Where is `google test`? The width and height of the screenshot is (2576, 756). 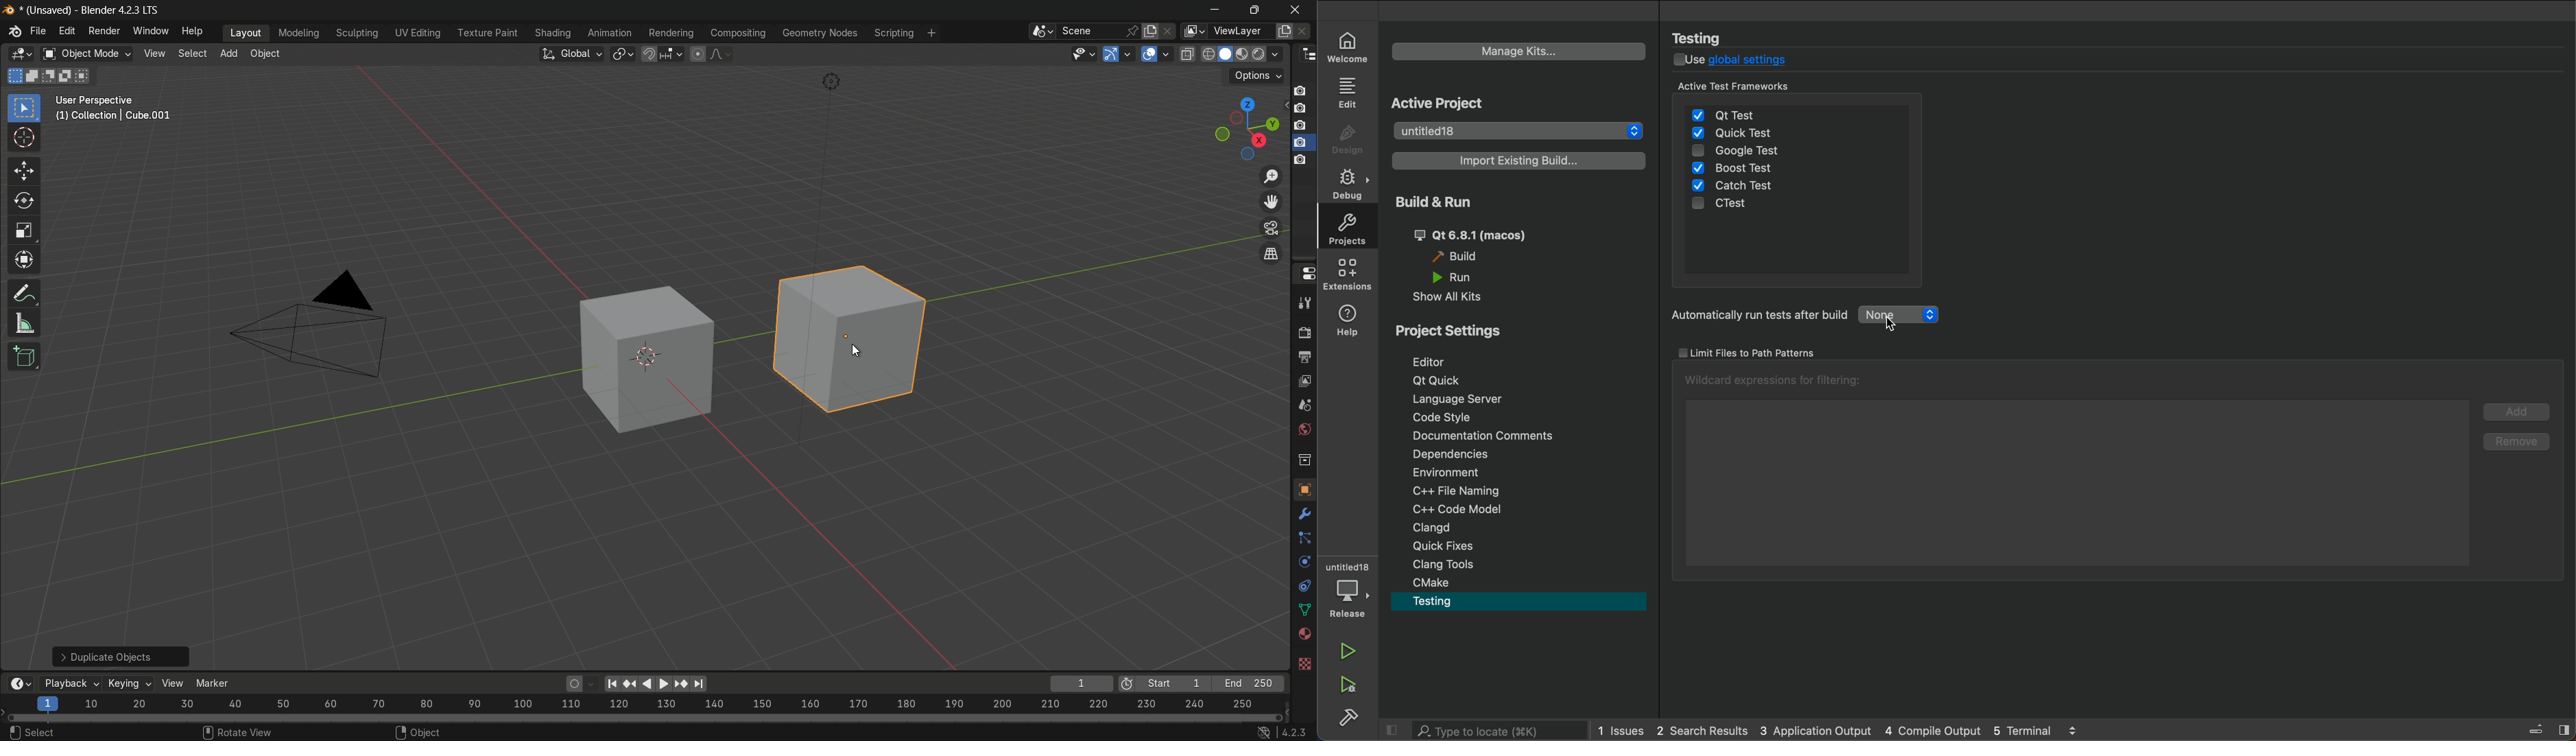
google test is located at coordinates (1759, 153).